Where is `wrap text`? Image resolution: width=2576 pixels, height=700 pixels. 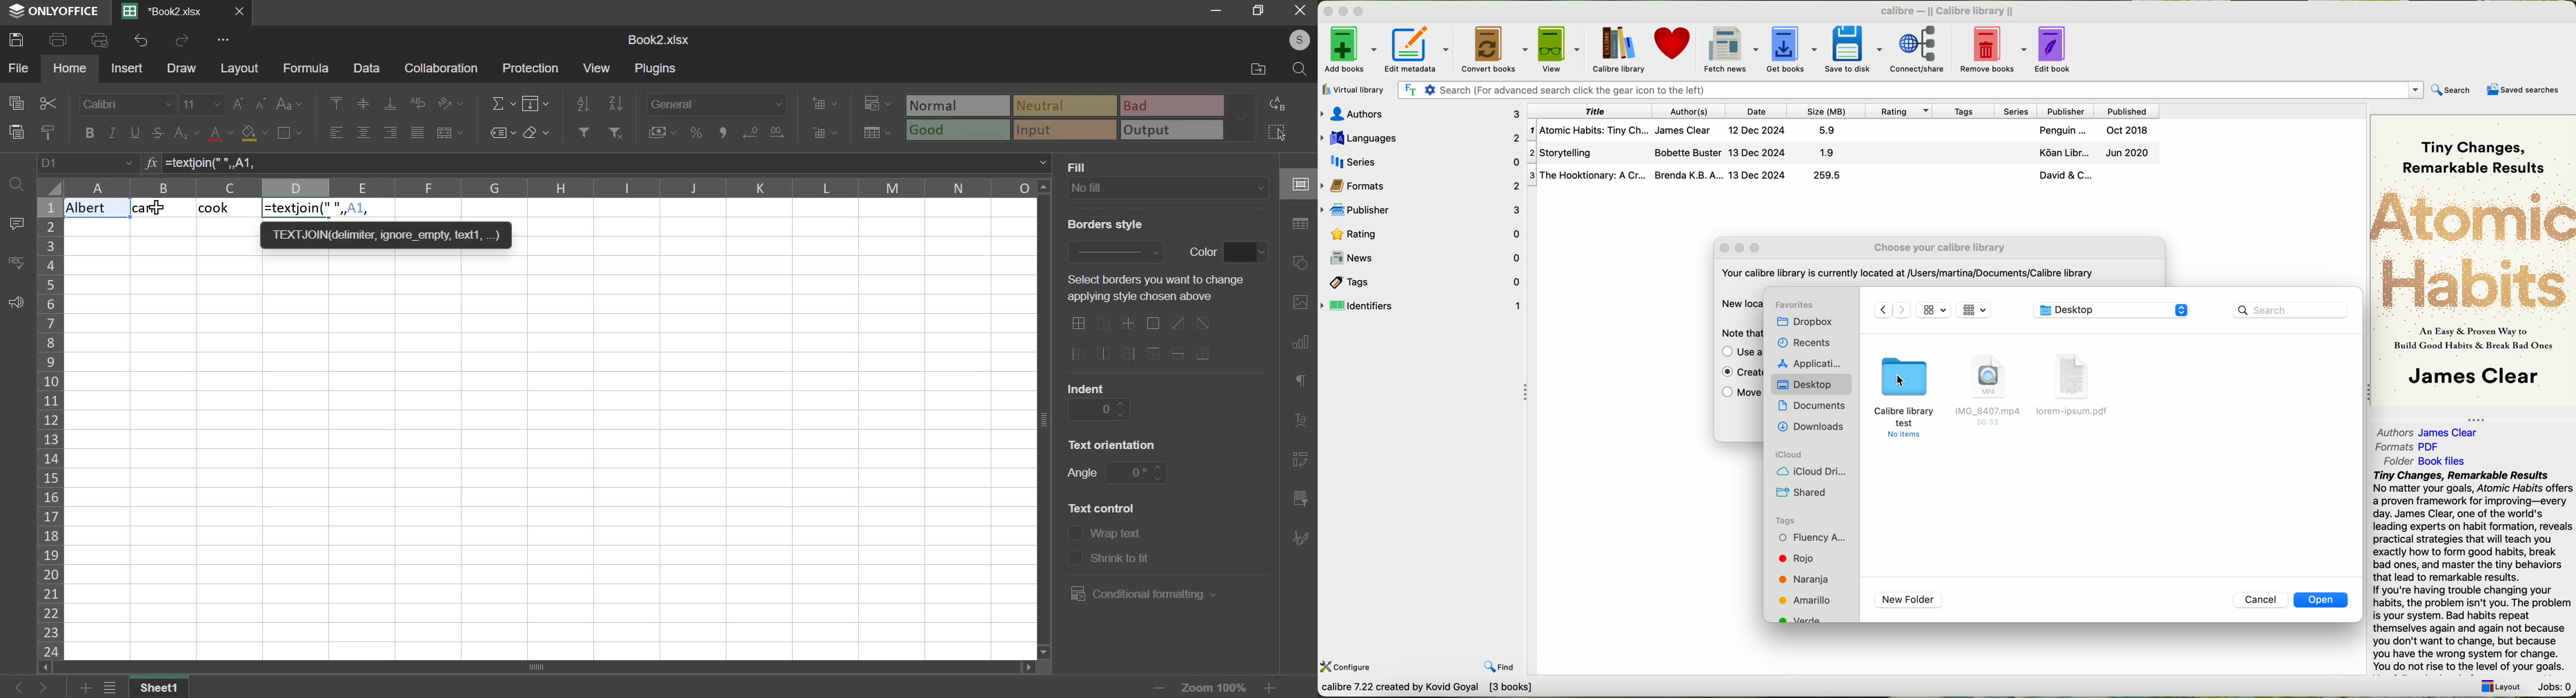 wrap text is located at coordinates (419, 101).